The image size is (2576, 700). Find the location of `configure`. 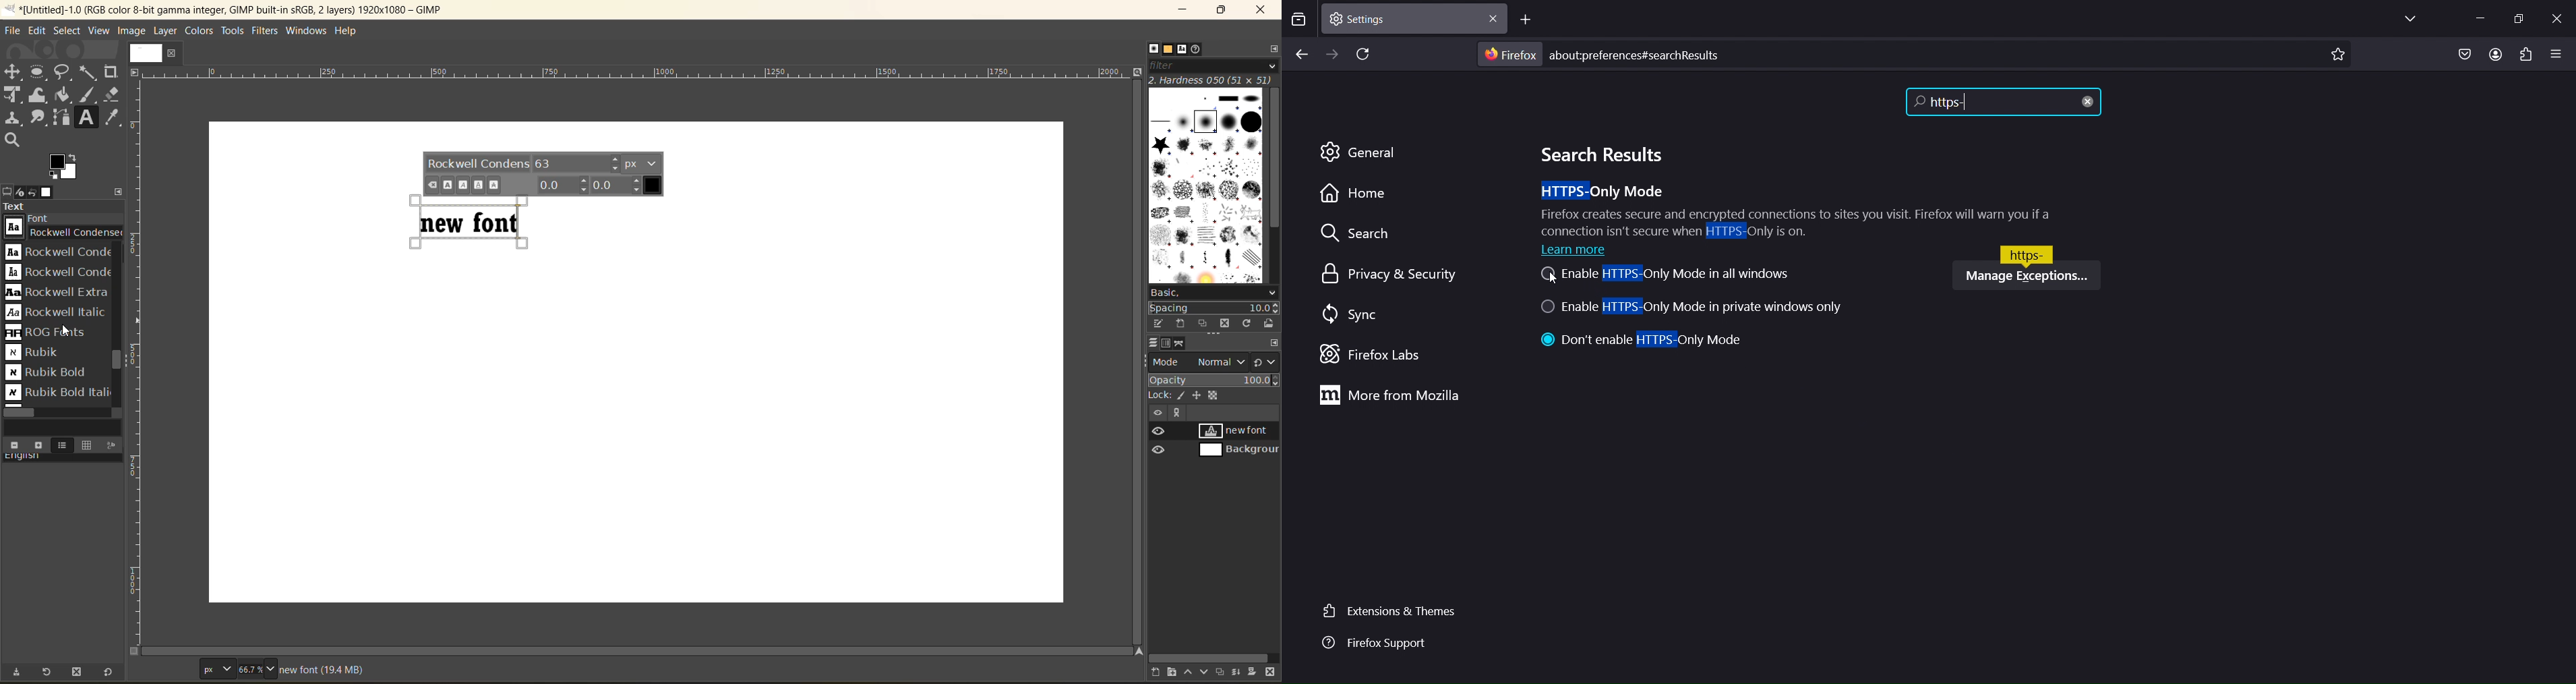

configure is located at coordinates (1273, 48).